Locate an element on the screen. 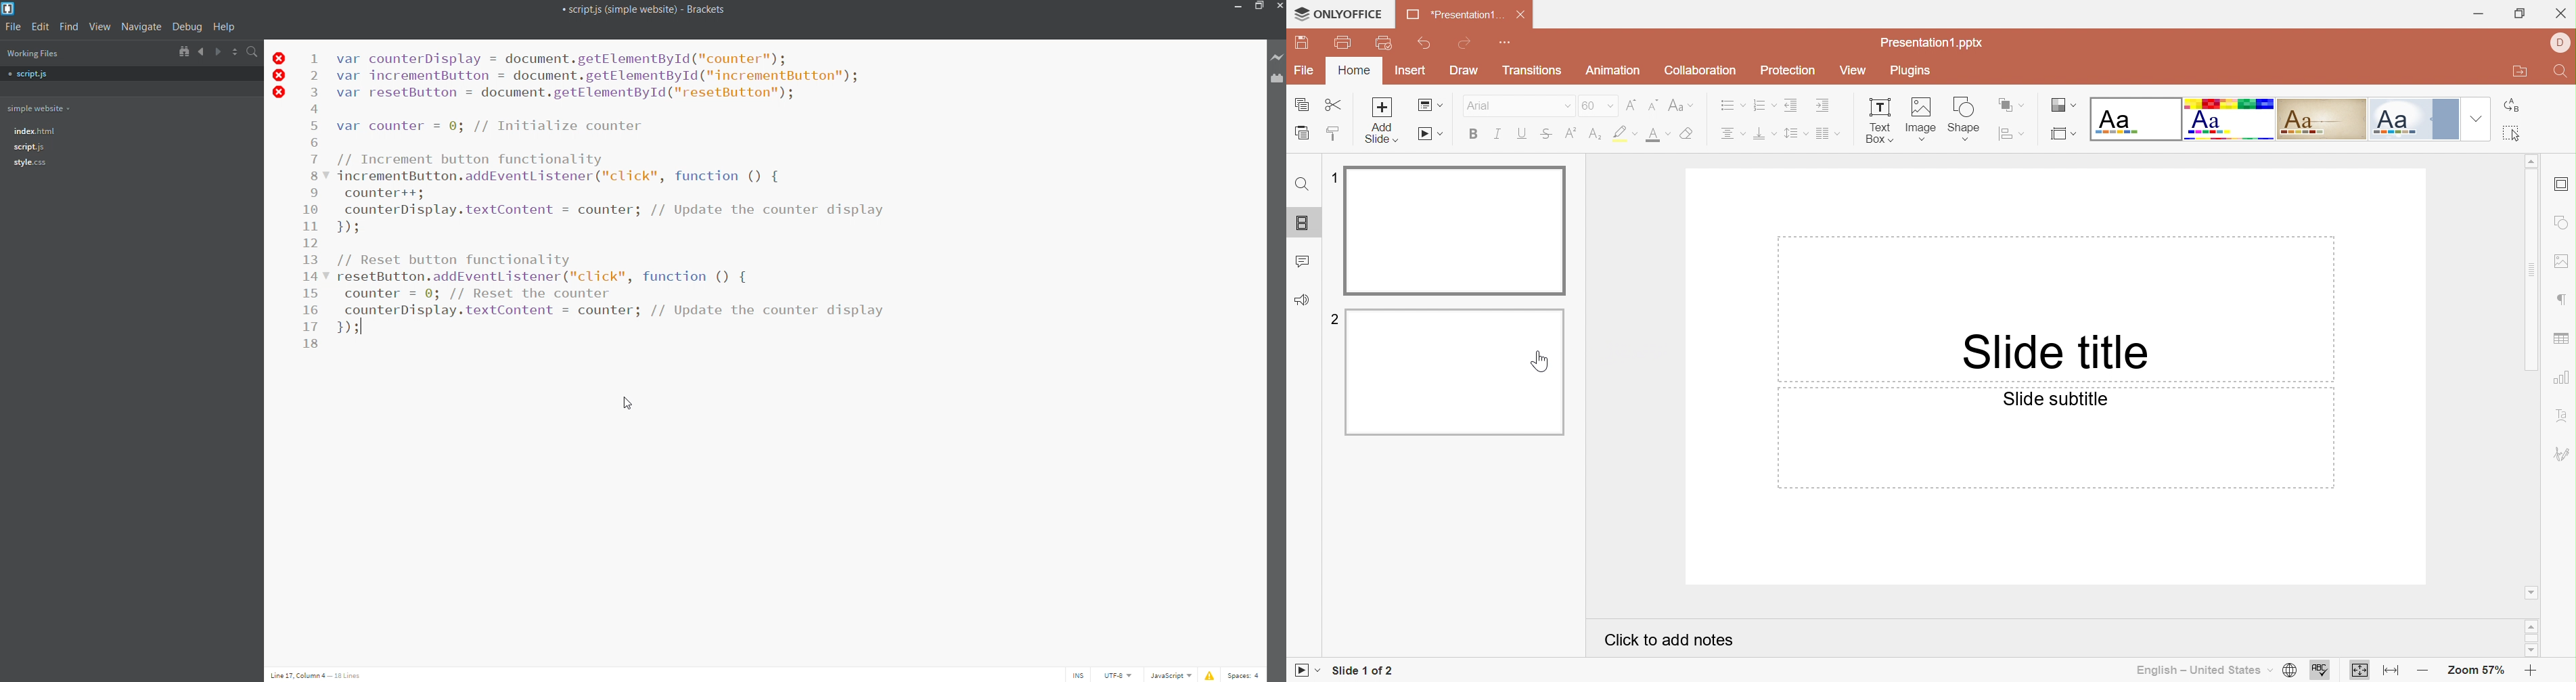 This screenshot has height=700, width=2576. Text Art settings is located at coordinates (2562, 415).